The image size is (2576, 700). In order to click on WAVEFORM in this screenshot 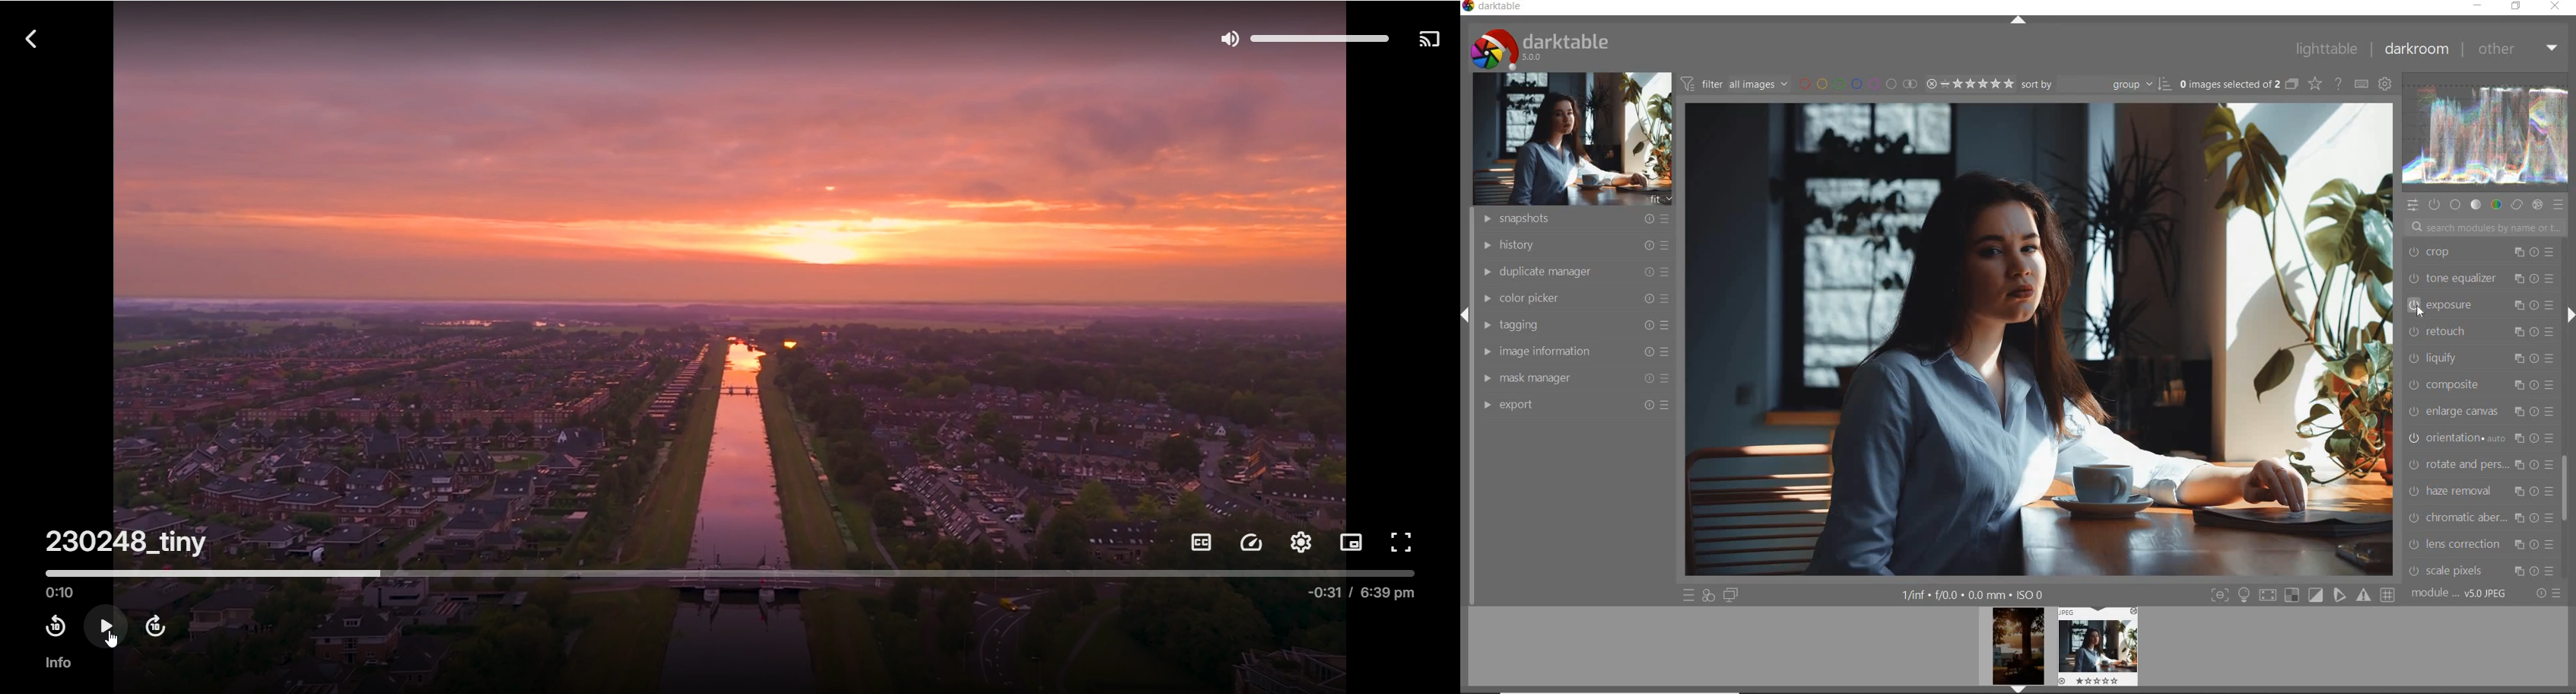, I will do `click(2487, 132)`.